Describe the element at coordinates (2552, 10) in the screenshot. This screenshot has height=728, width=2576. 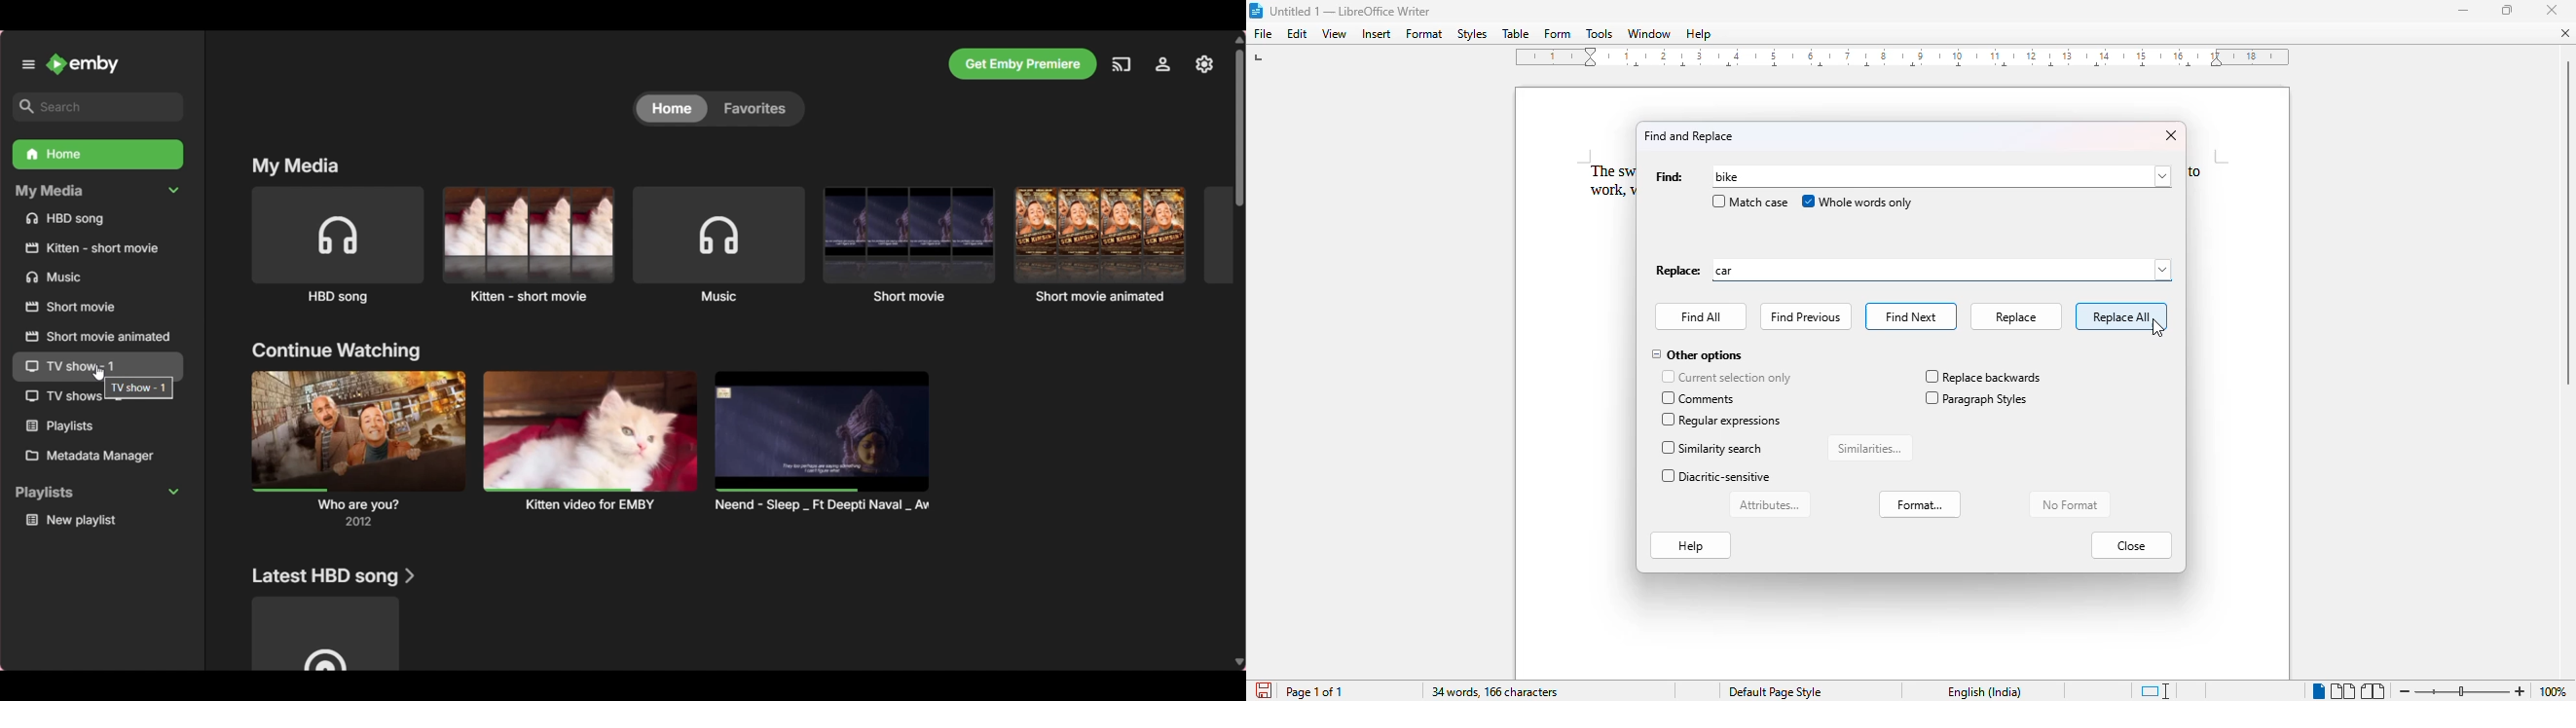
I see `close` at that location.